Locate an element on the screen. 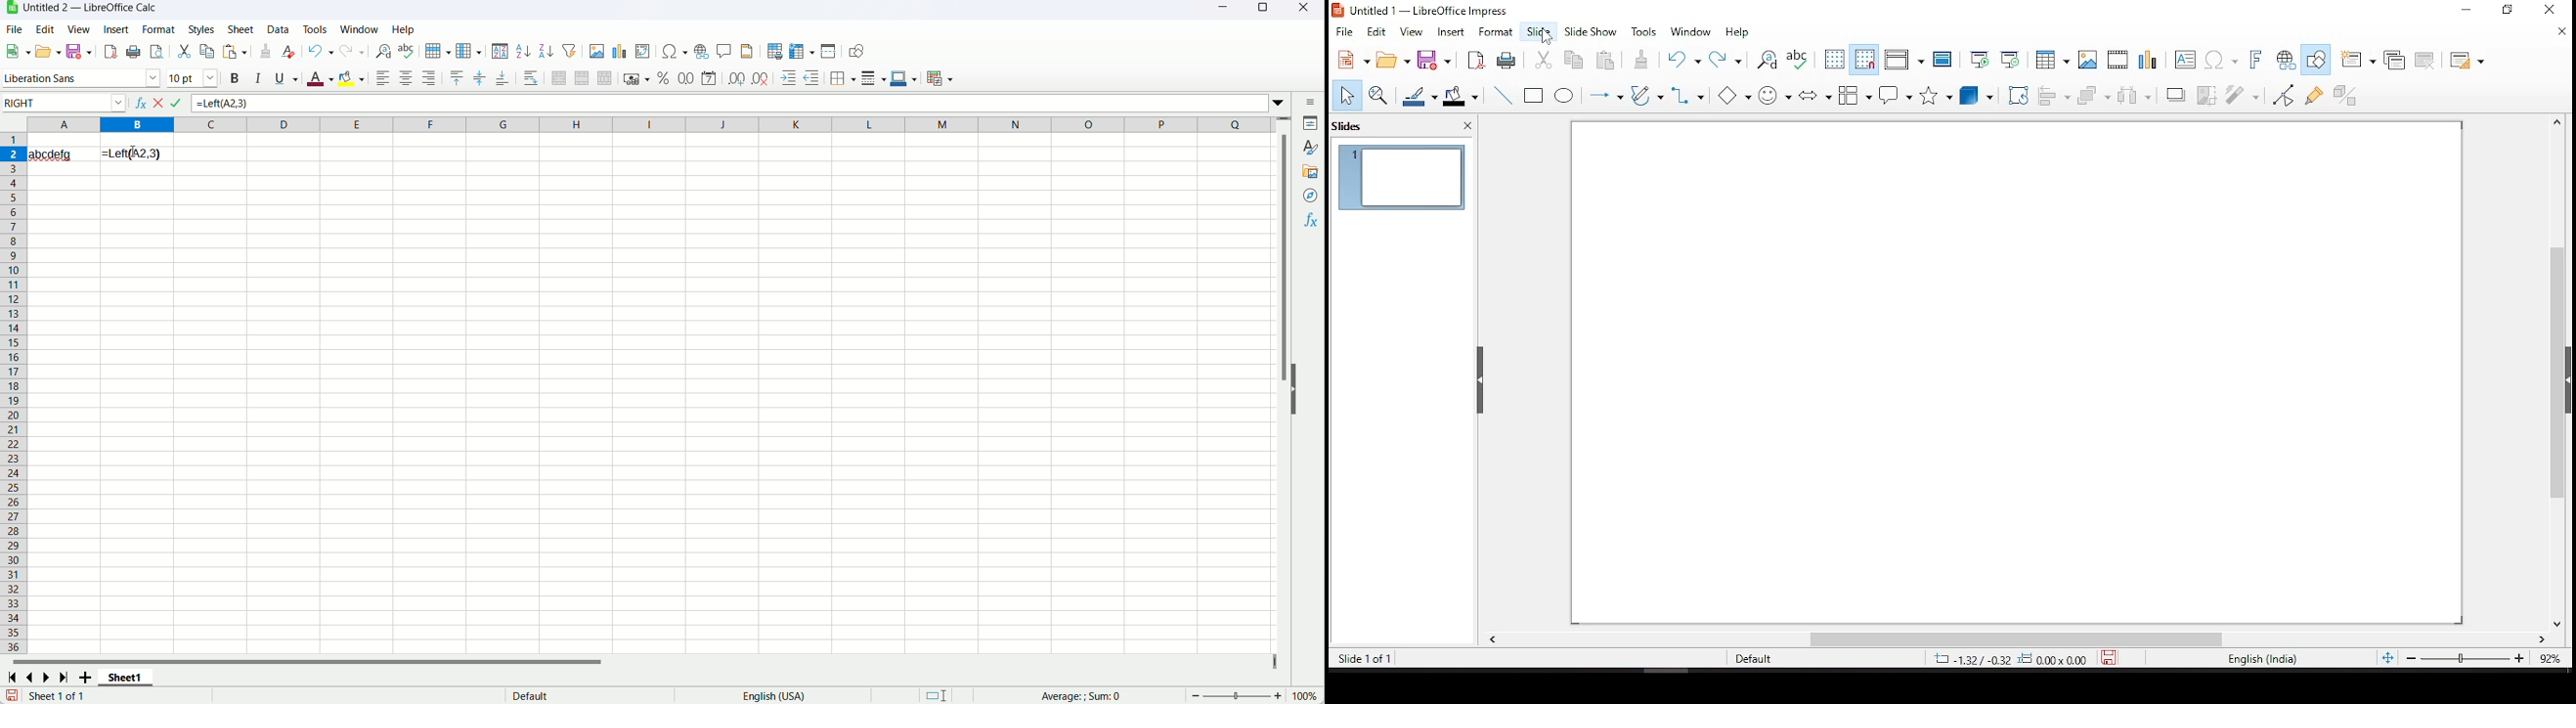 This screenshot has width=2576, height=728. decrease indent is located at coordinates (812, 77).